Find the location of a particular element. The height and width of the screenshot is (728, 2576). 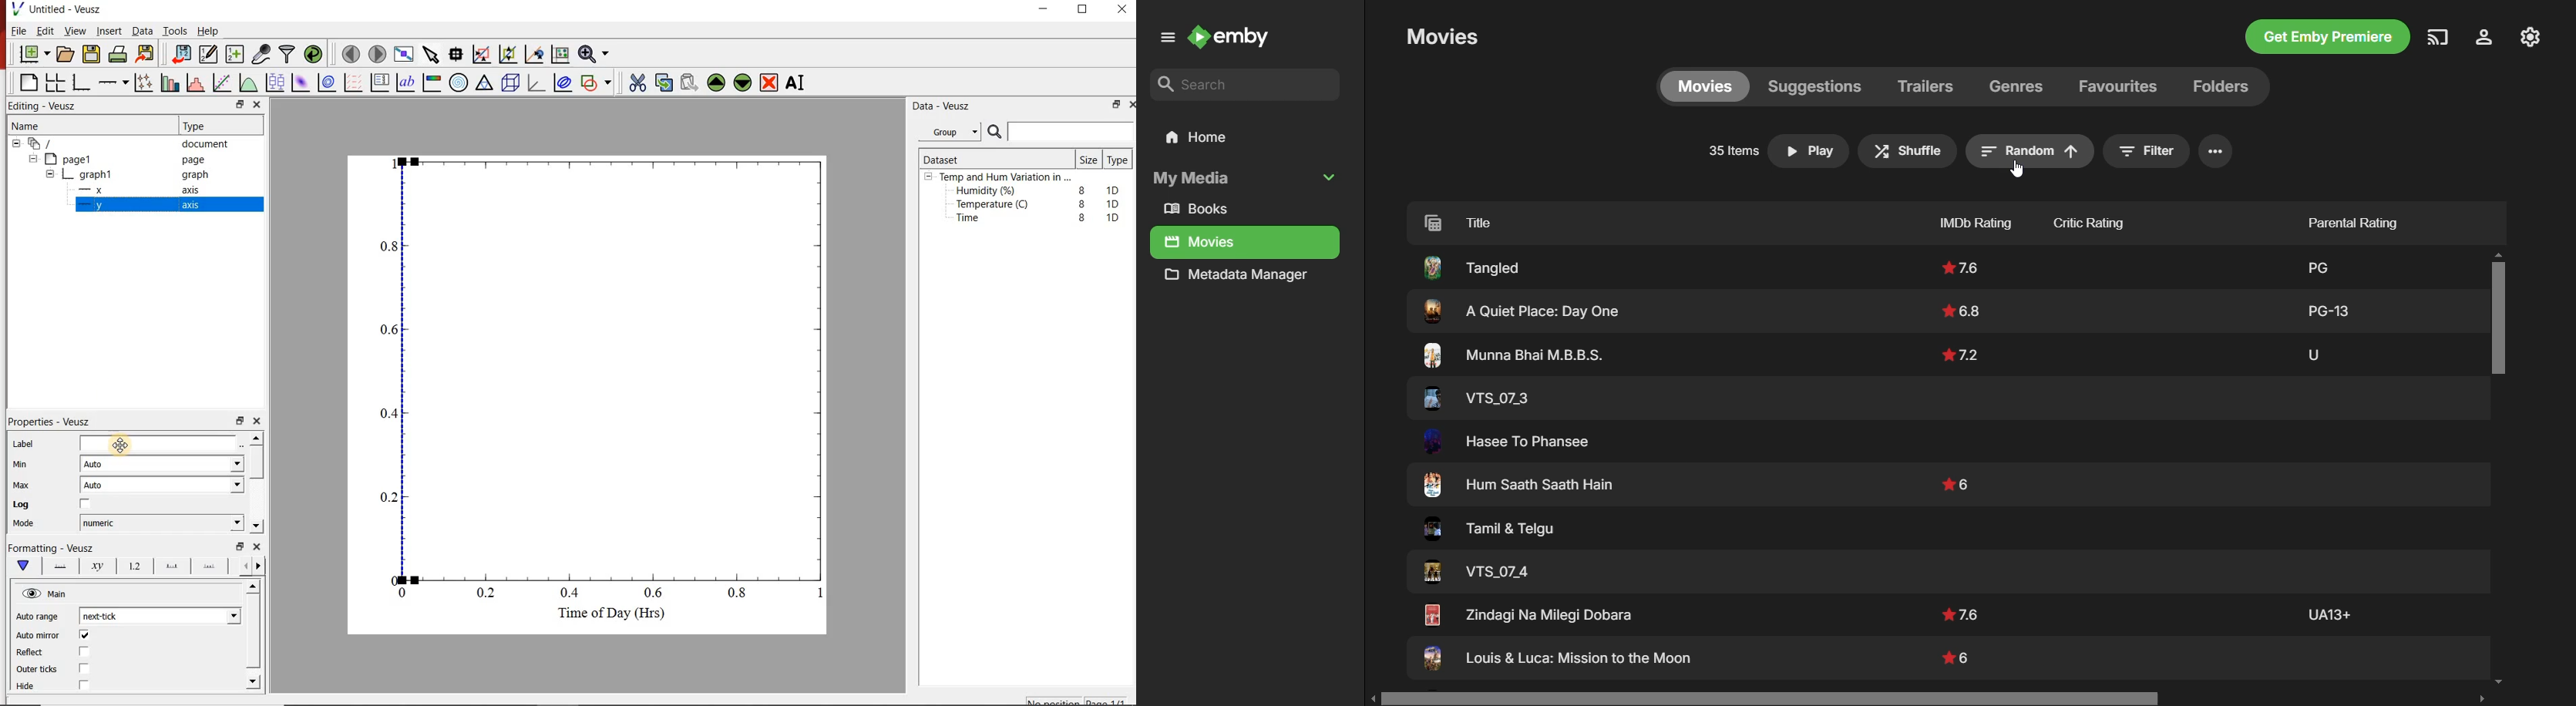

Zoom functions menu is located at coordinates (593, 53).